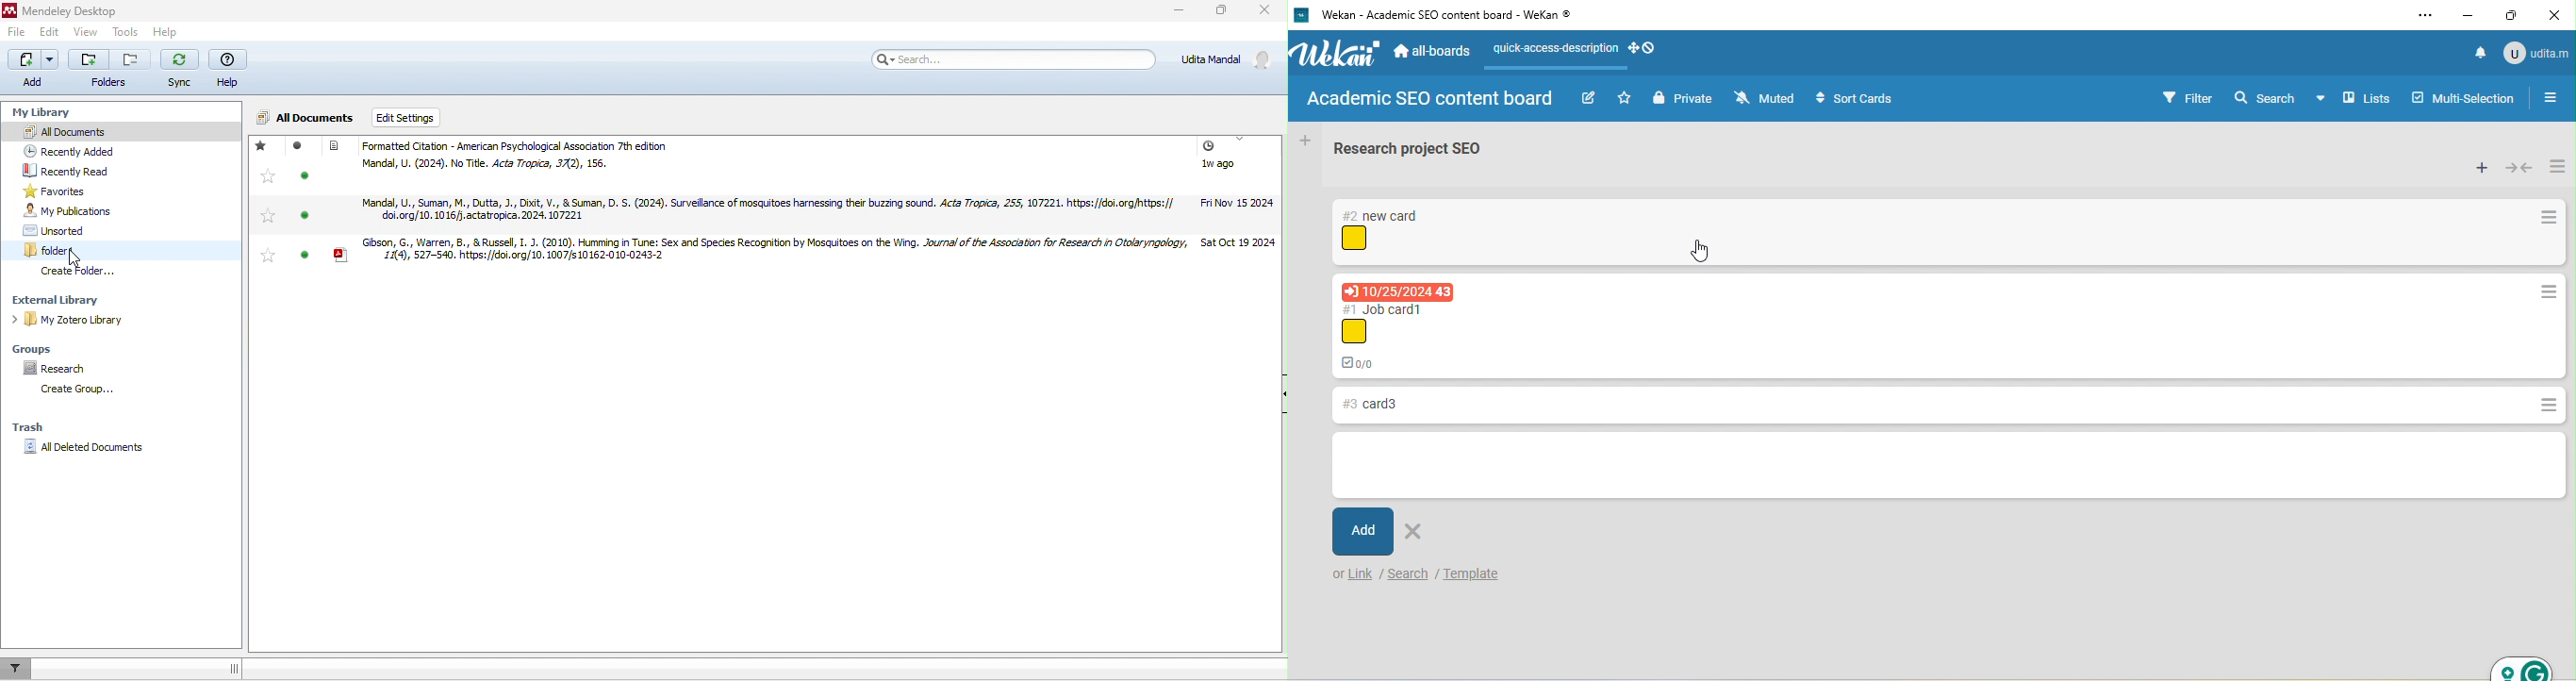  I want to click on Show/Hide, so click(1284, 393).